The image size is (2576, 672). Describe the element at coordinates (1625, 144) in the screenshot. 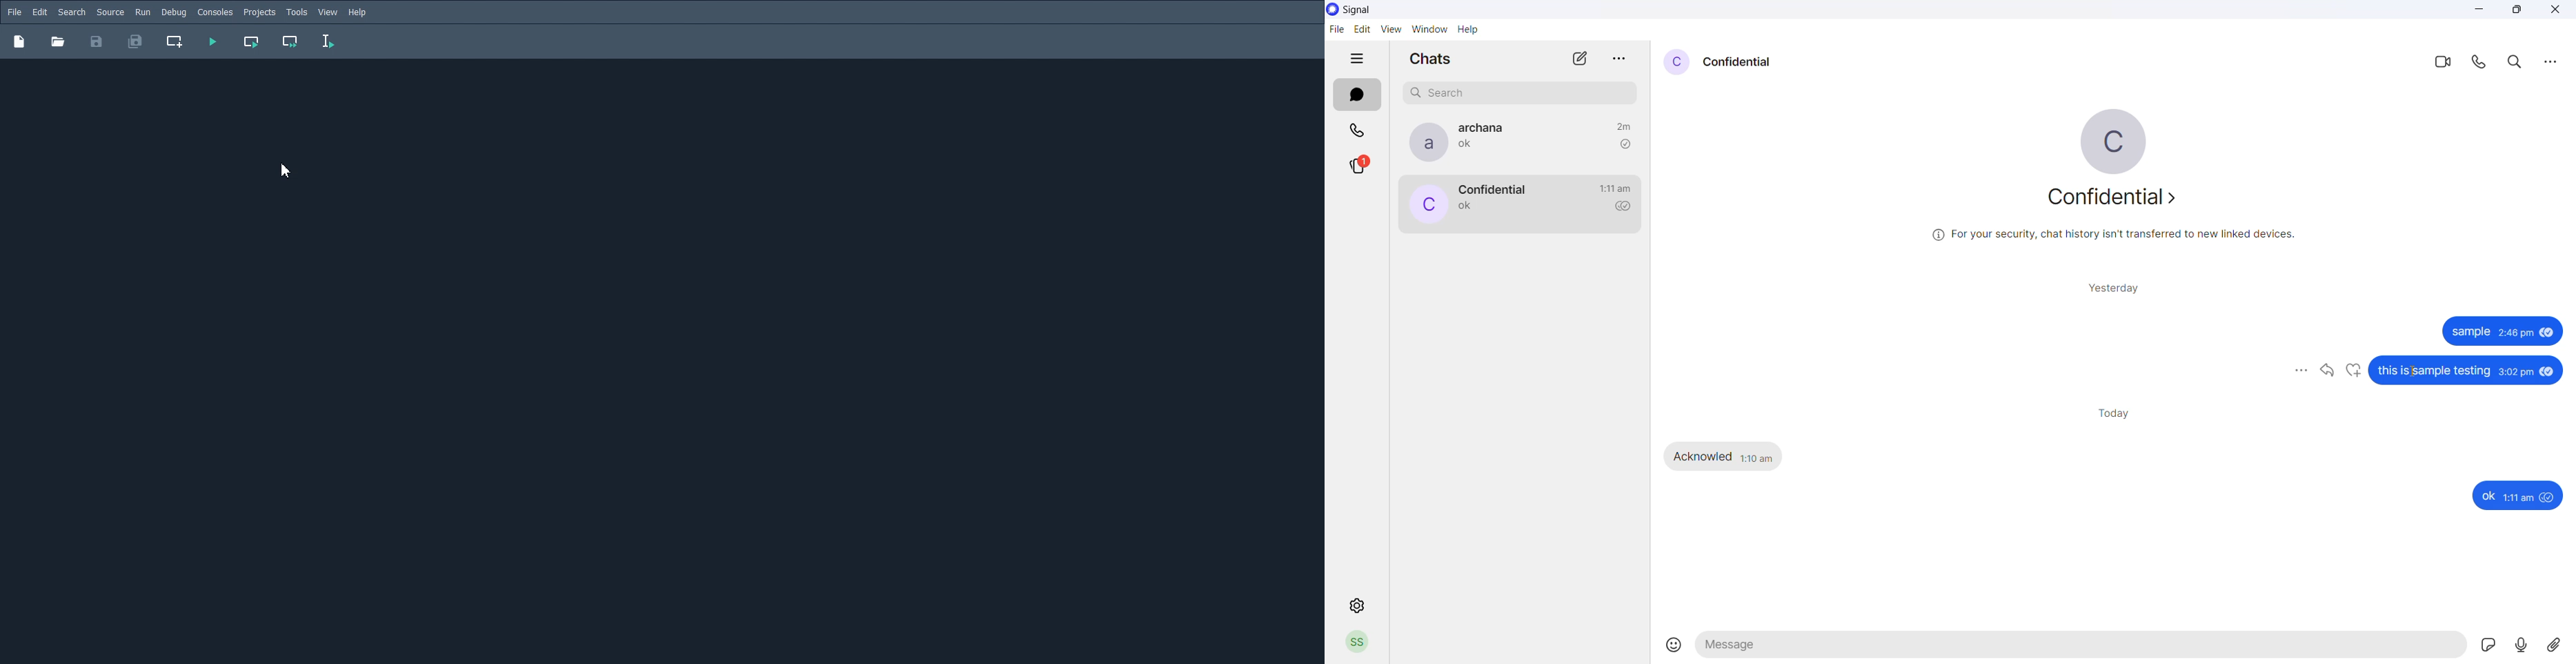

I see `read recipient` at that location.